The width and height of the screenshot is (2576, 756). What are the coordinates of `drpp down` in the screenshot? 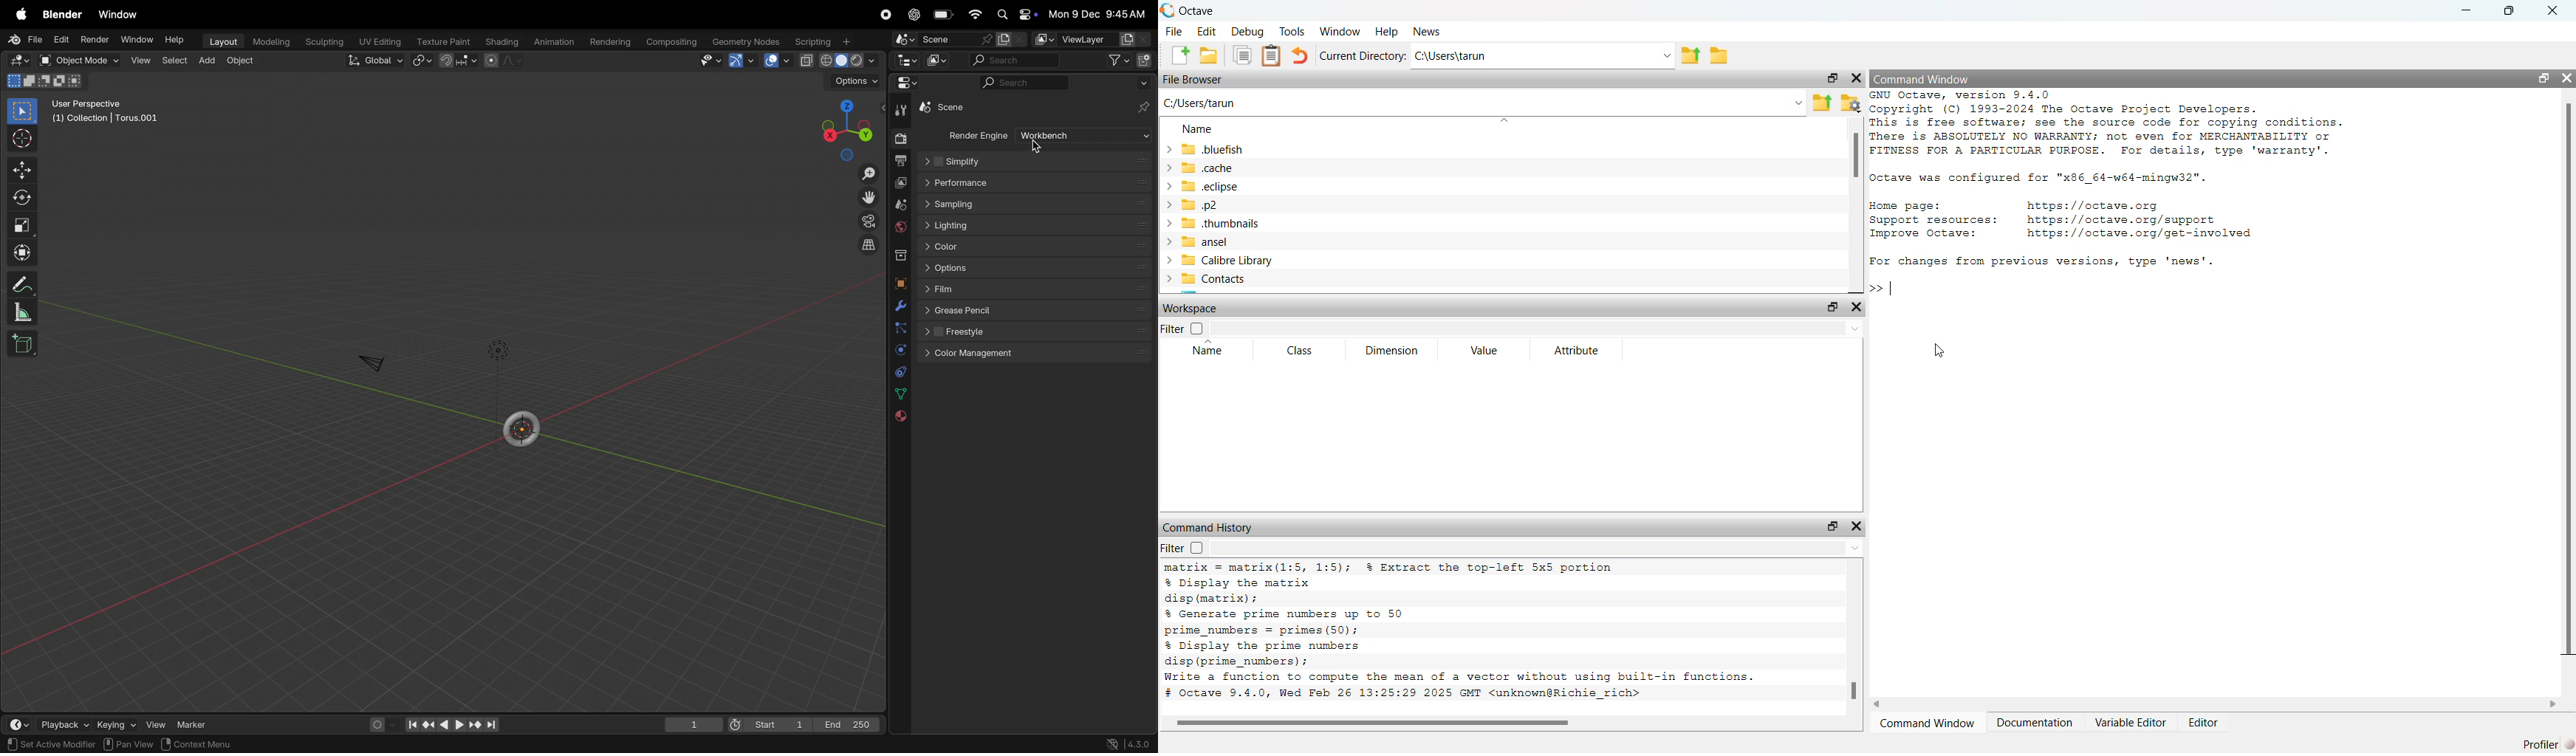 It's located at (1144, 84).